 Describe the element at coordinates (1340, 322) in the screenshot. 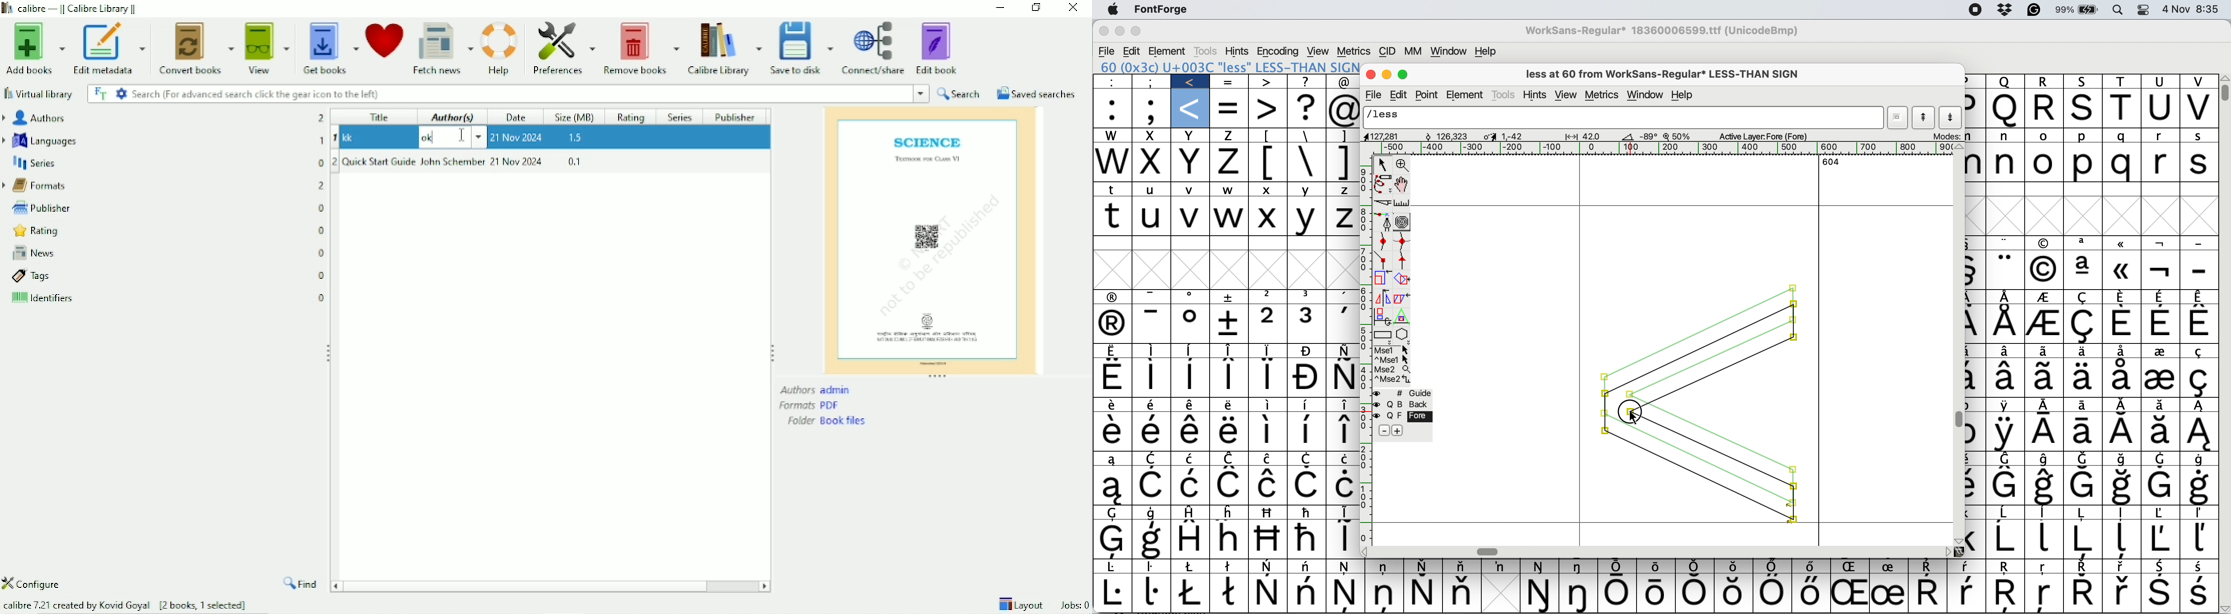

I see `,` at that location.